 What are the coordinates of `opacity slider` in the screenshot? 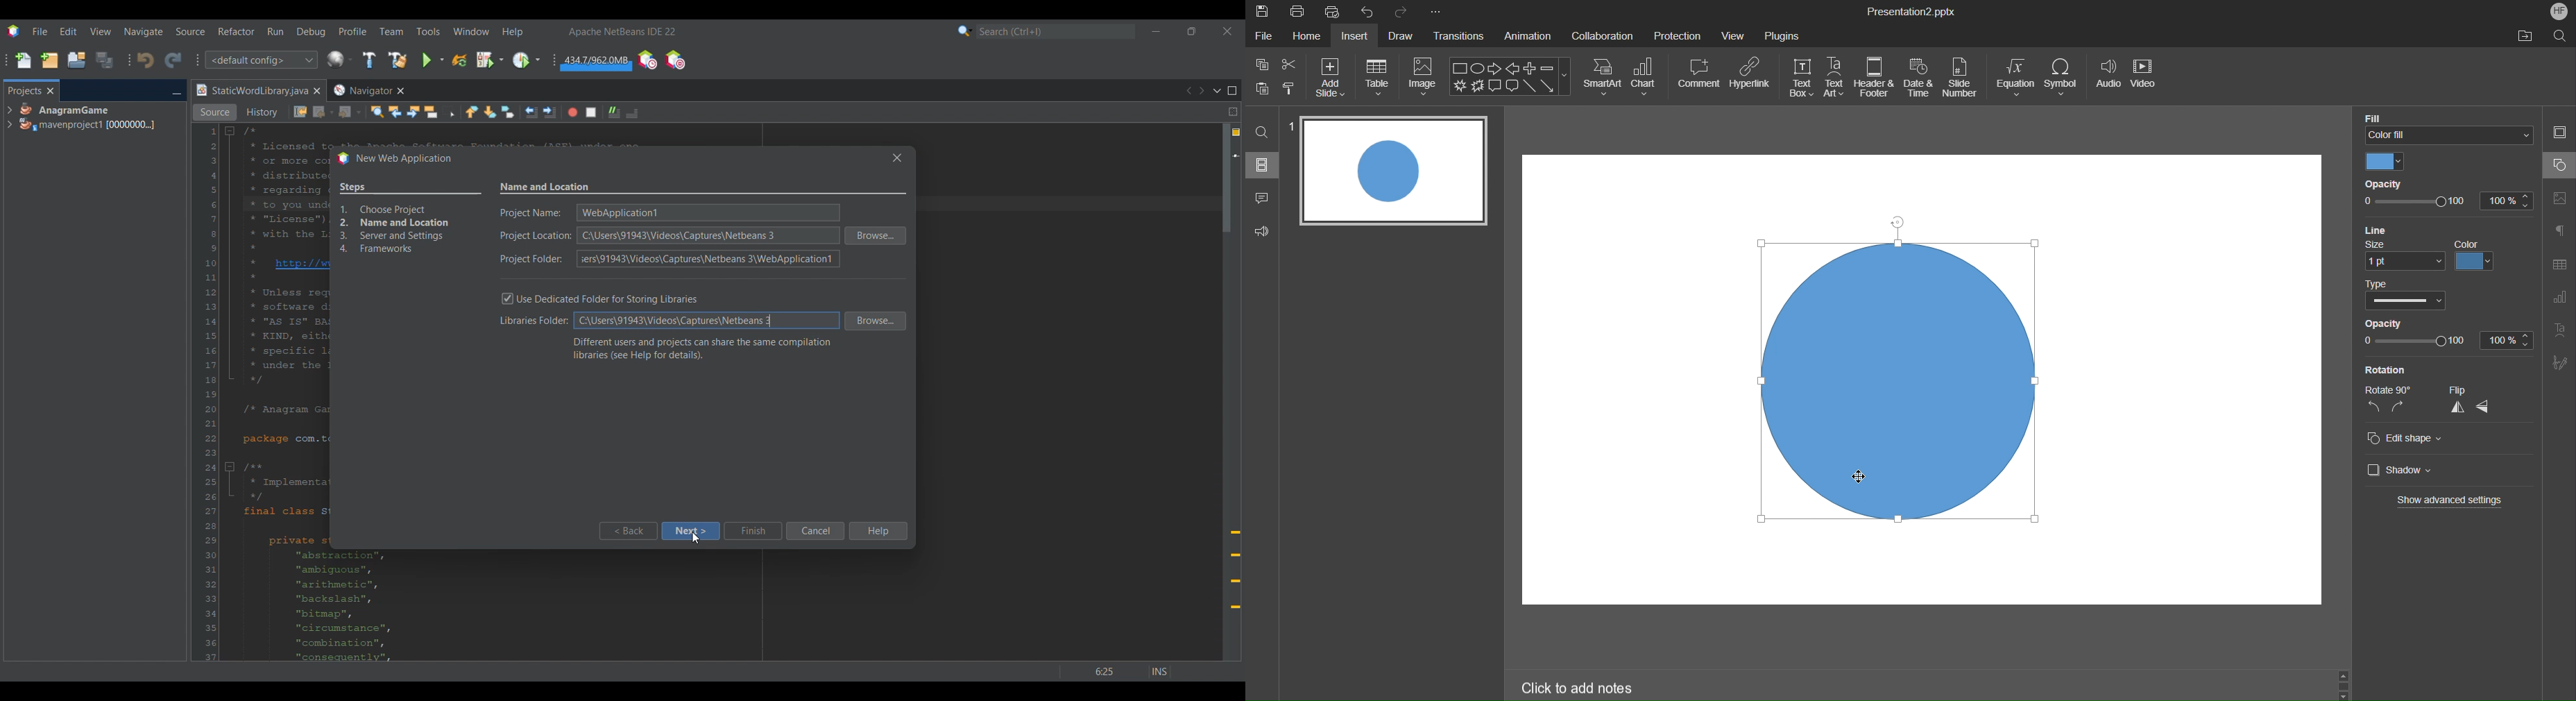 It's located at (2414, 203).